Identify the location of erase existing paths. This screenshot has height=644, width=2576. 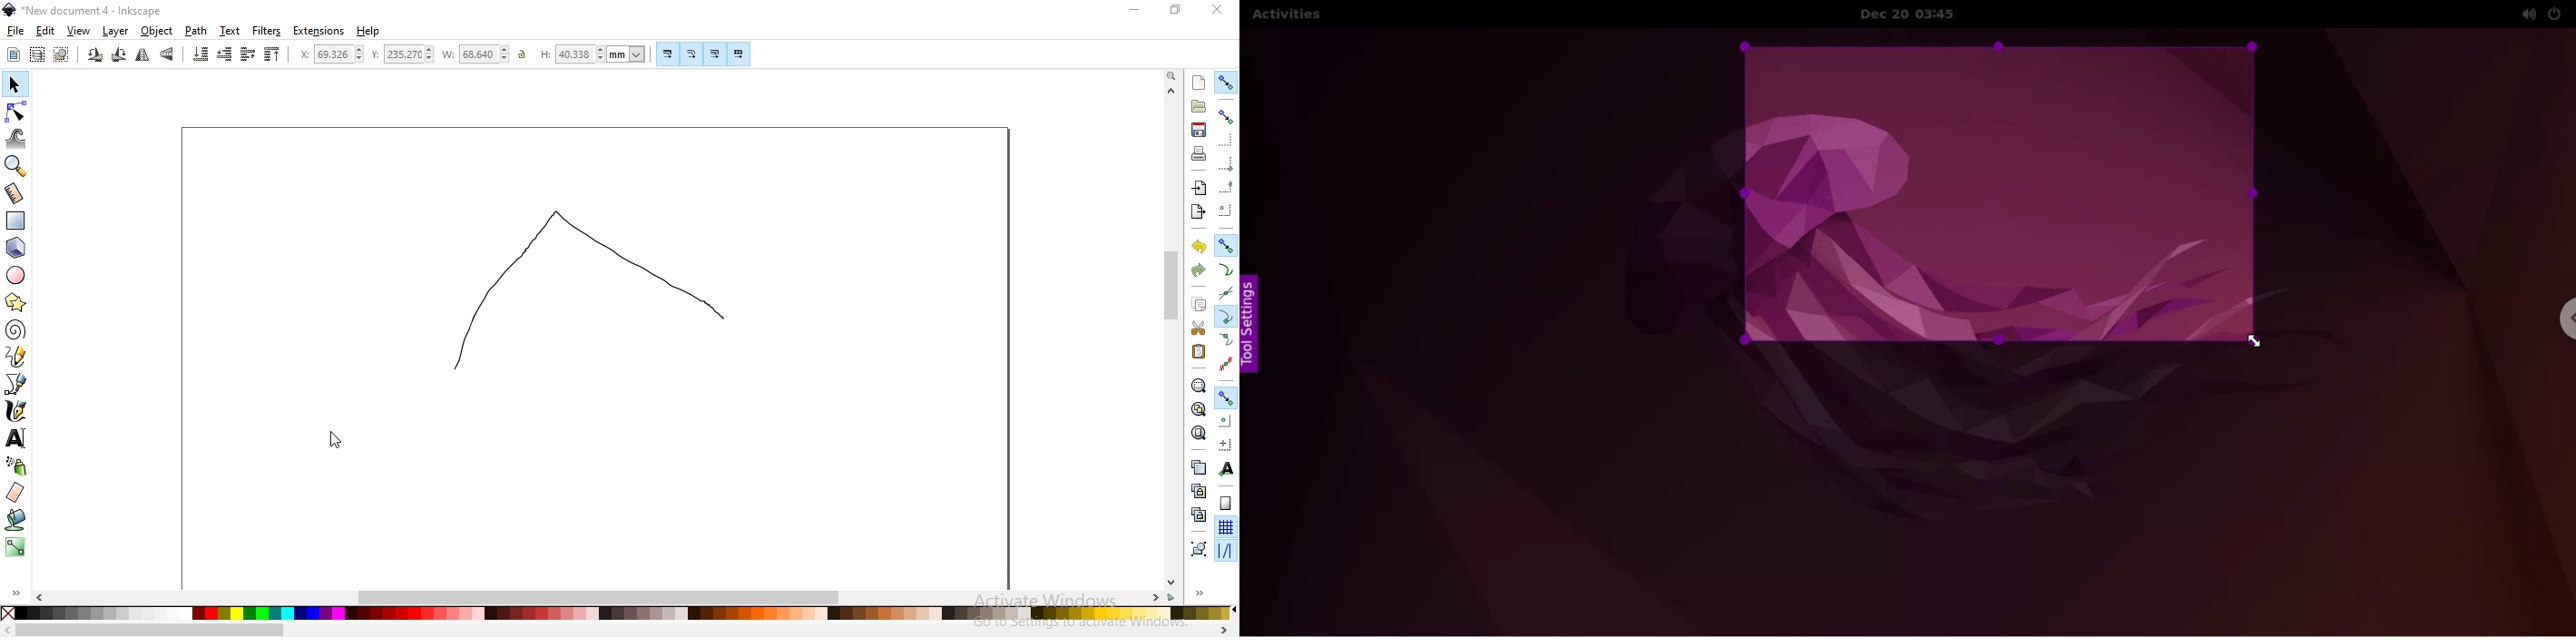
(15, 492).